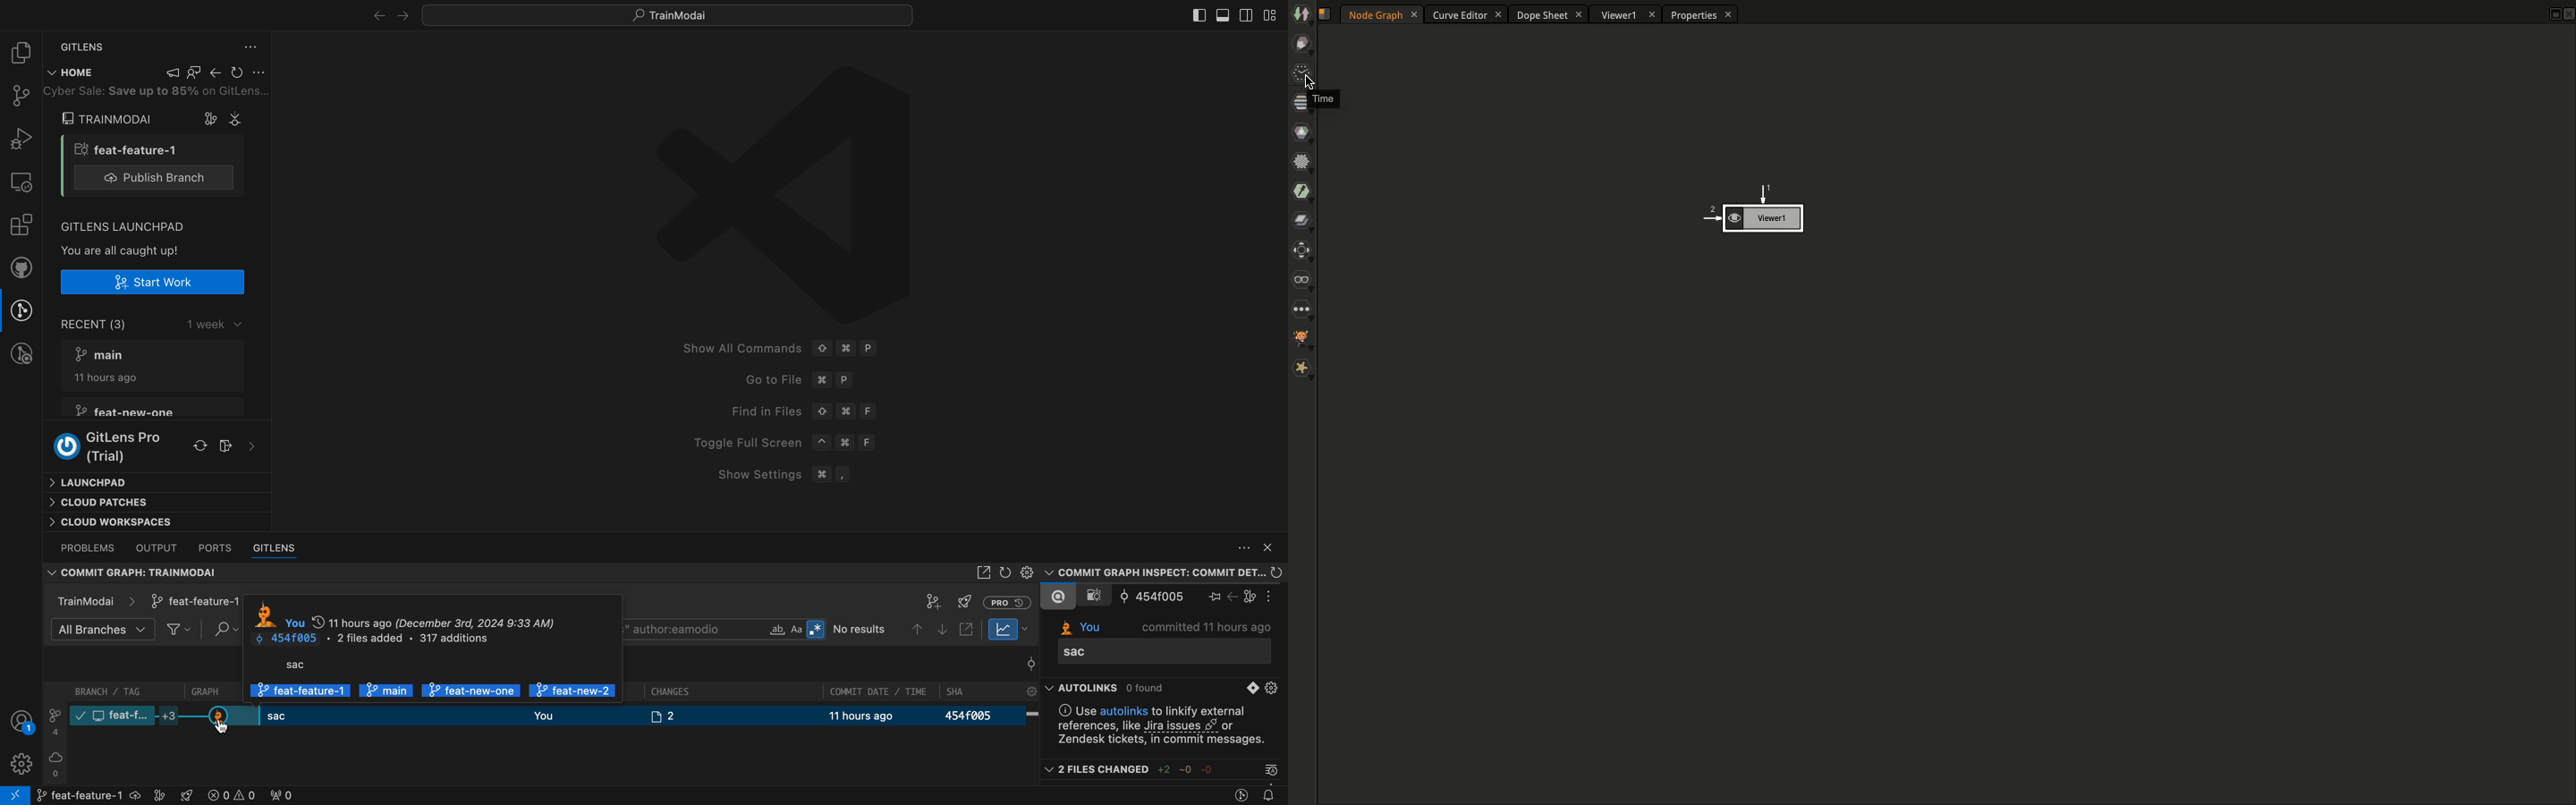 The width and height of the screenshot is (2576, 812). Describe the element at coordinates (124, 250) in the screenshot. I see `You are all caught up!` at that location.